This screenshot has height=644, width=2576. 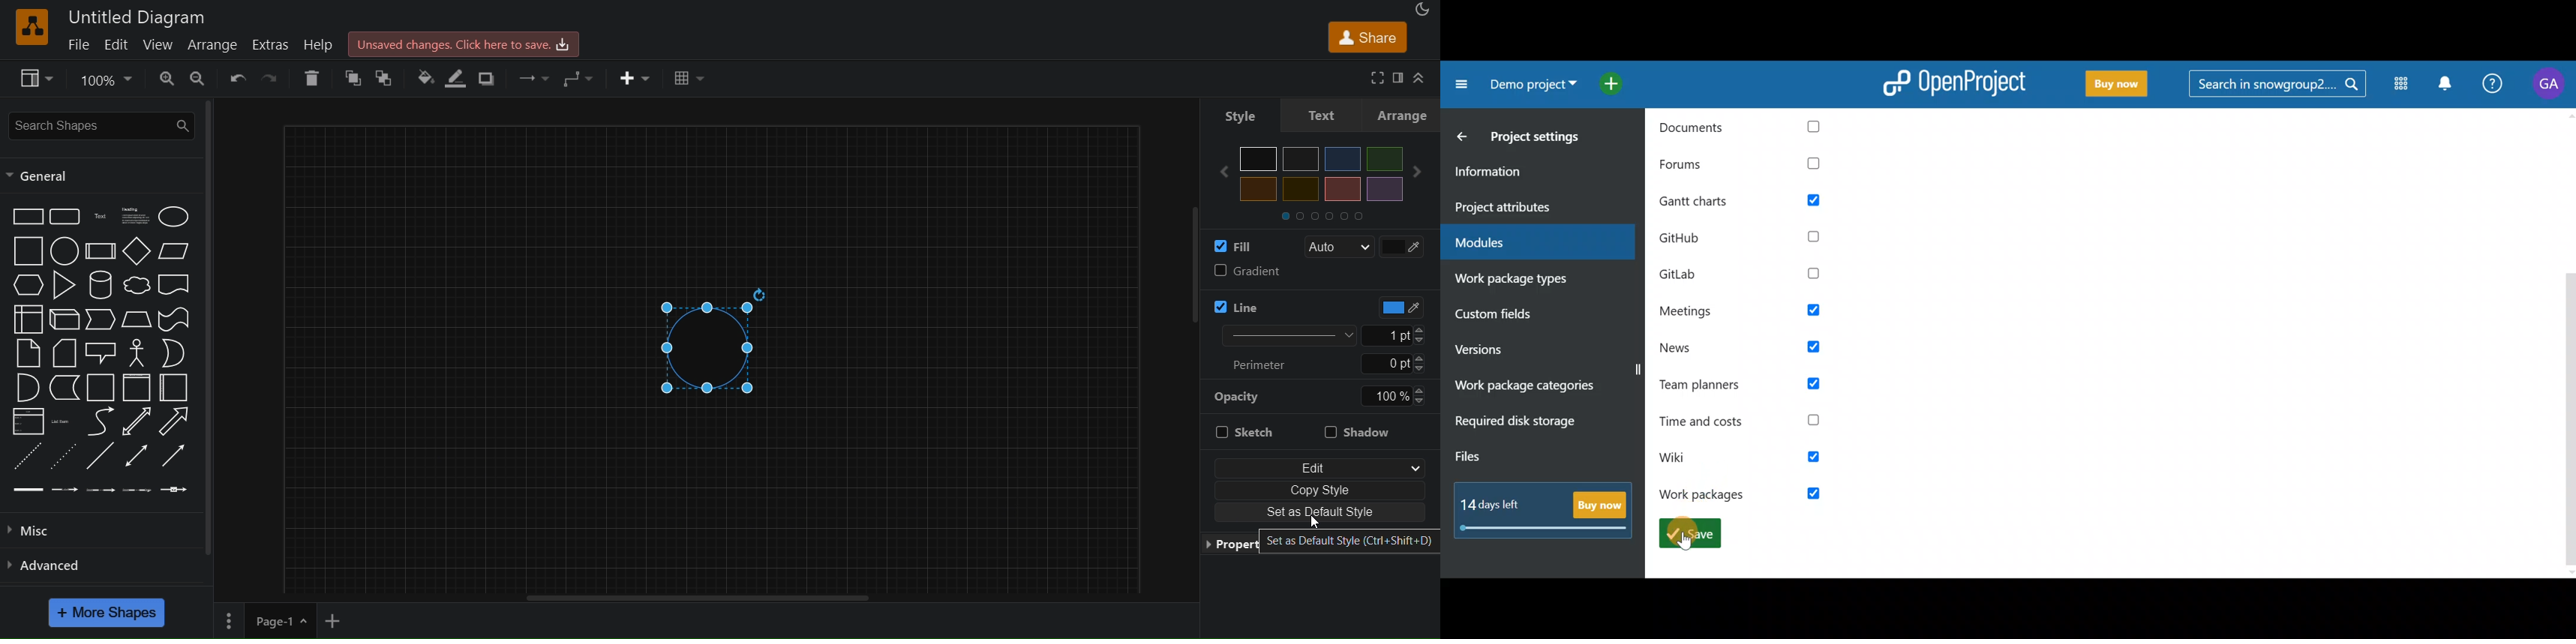 I want to click on advanced, so click(x=53, y=563).